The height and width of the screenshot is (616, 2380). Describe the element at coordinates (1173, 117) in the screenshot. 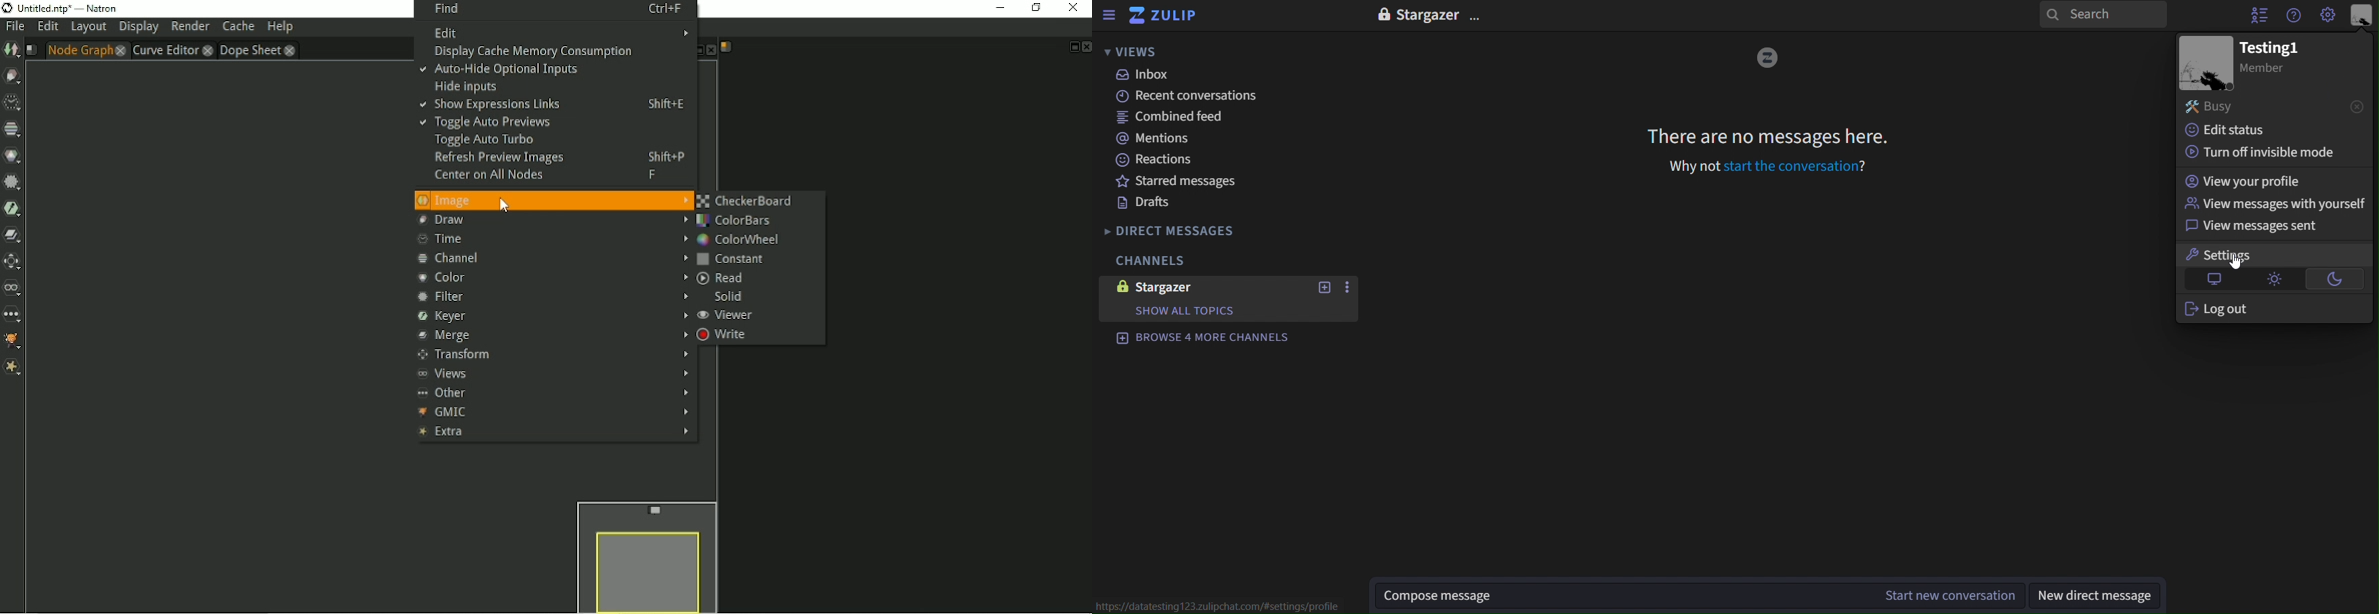

I see `combined feed` at that location.